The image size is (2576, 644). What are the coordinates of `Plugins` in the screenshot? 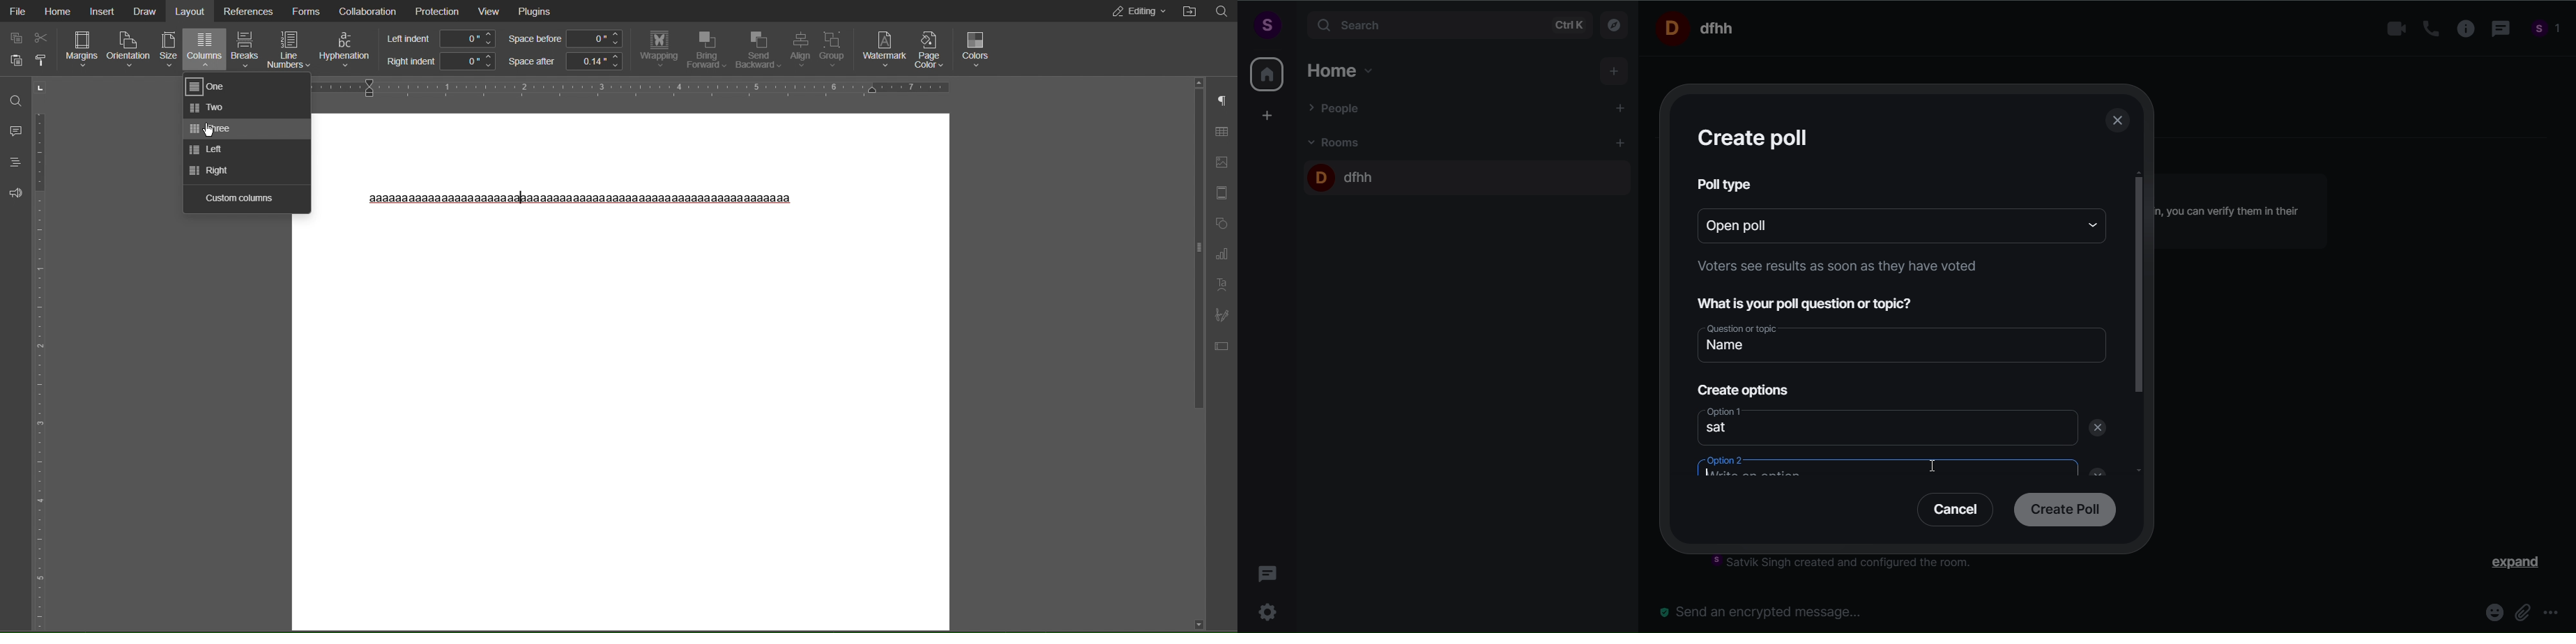 It's located at (538, 12).